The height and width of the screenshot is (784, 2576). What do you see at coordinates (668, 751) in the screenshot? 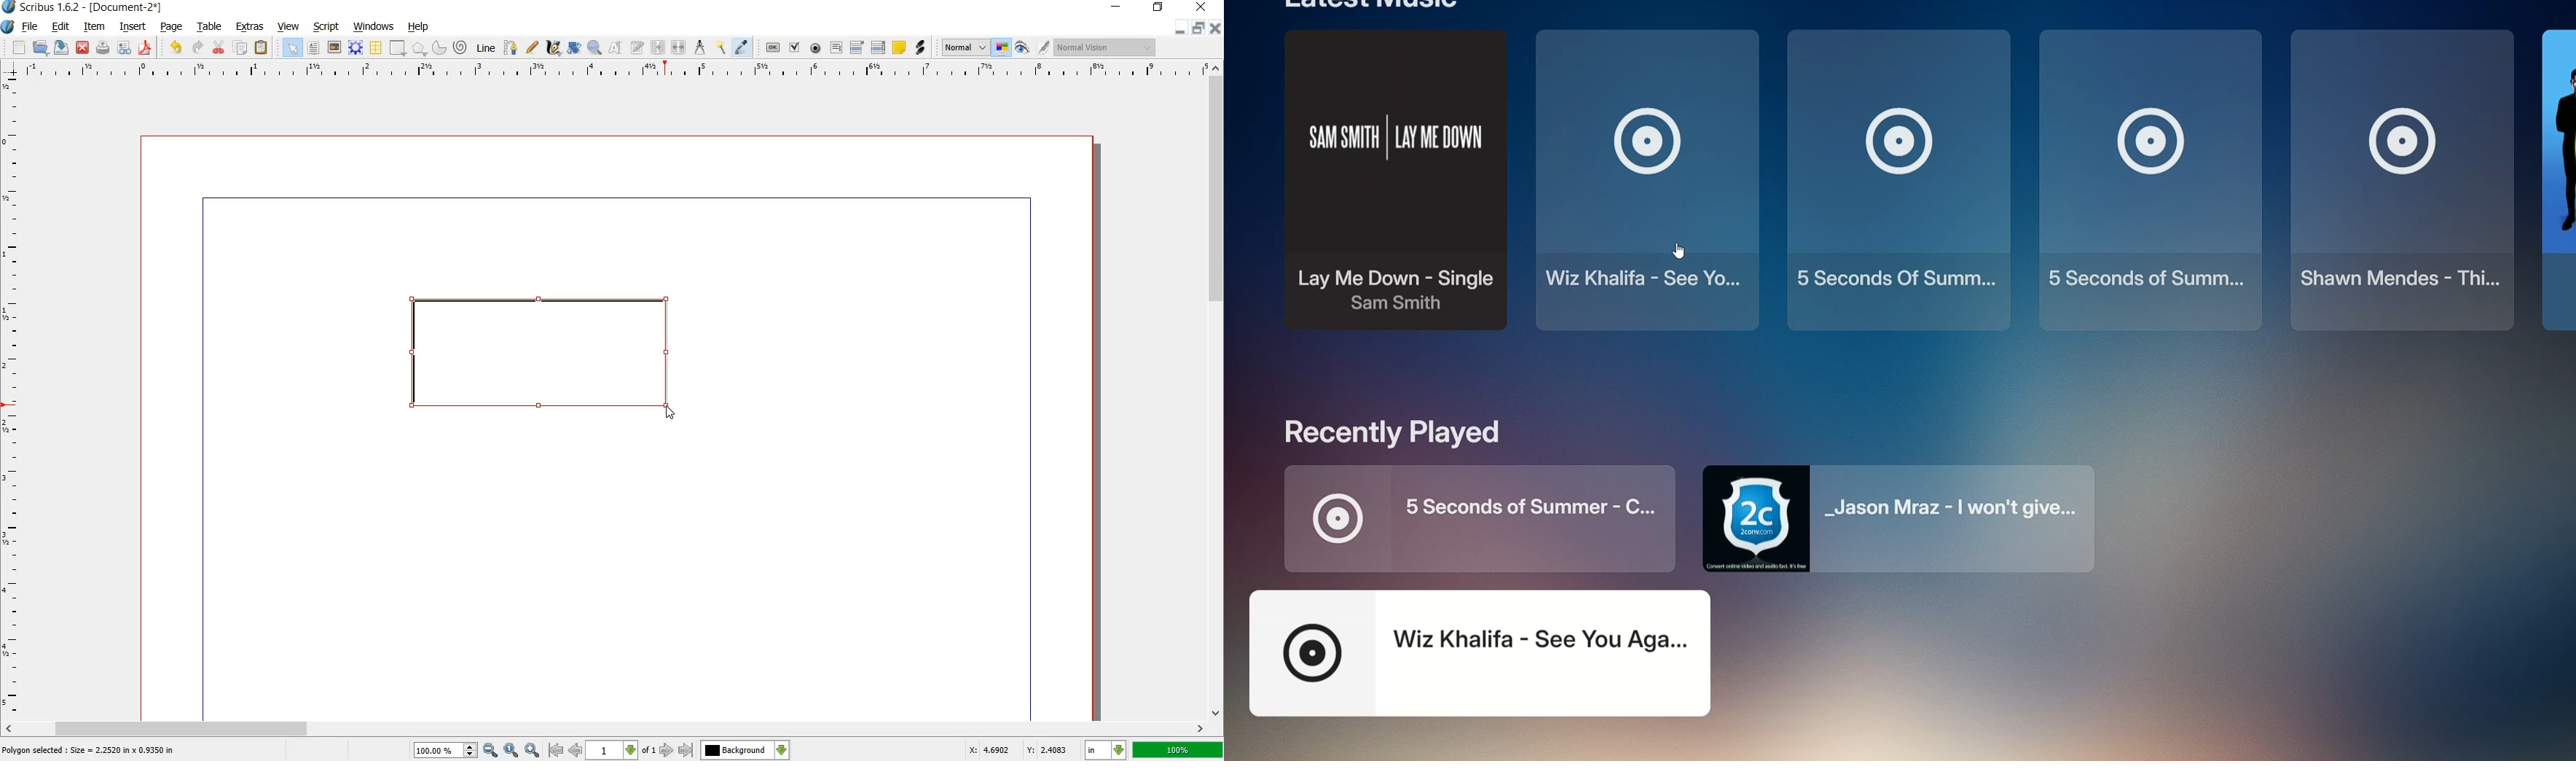
I see `go to next page` at bounding box center [668, 751].